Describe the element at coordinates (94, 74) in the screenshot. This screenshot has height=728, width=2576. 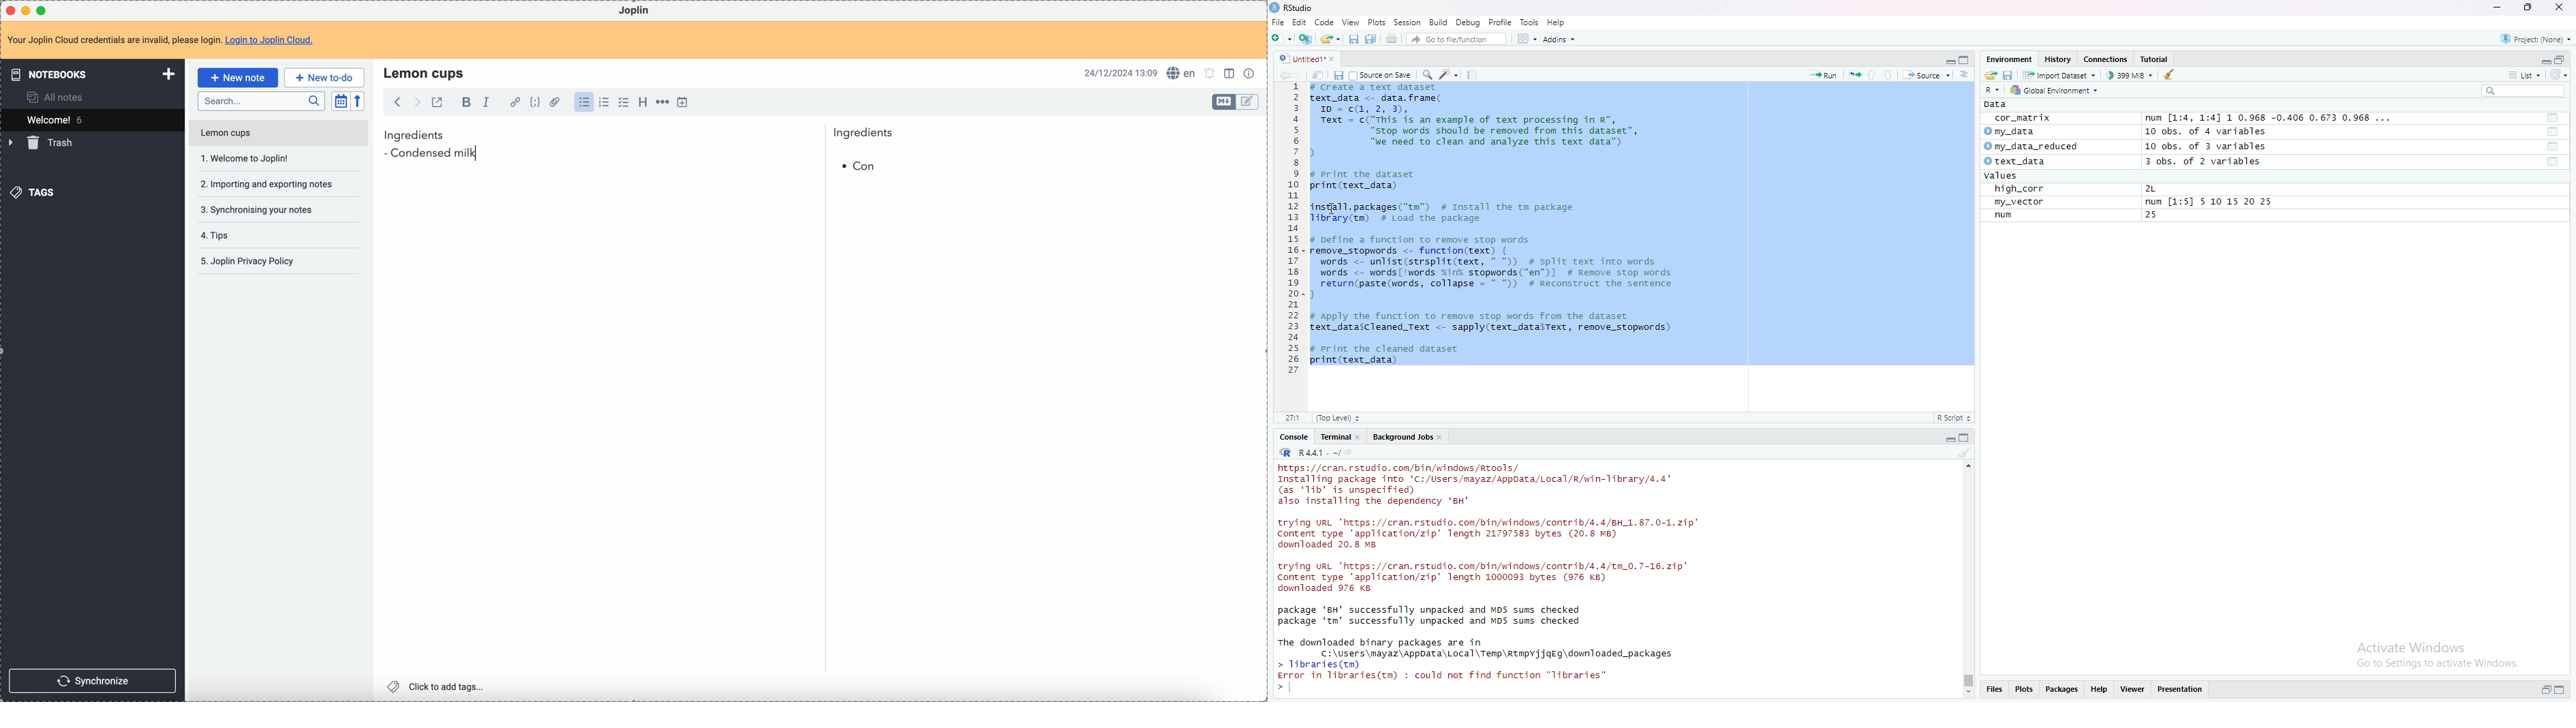
I see `notebooks` at that location.